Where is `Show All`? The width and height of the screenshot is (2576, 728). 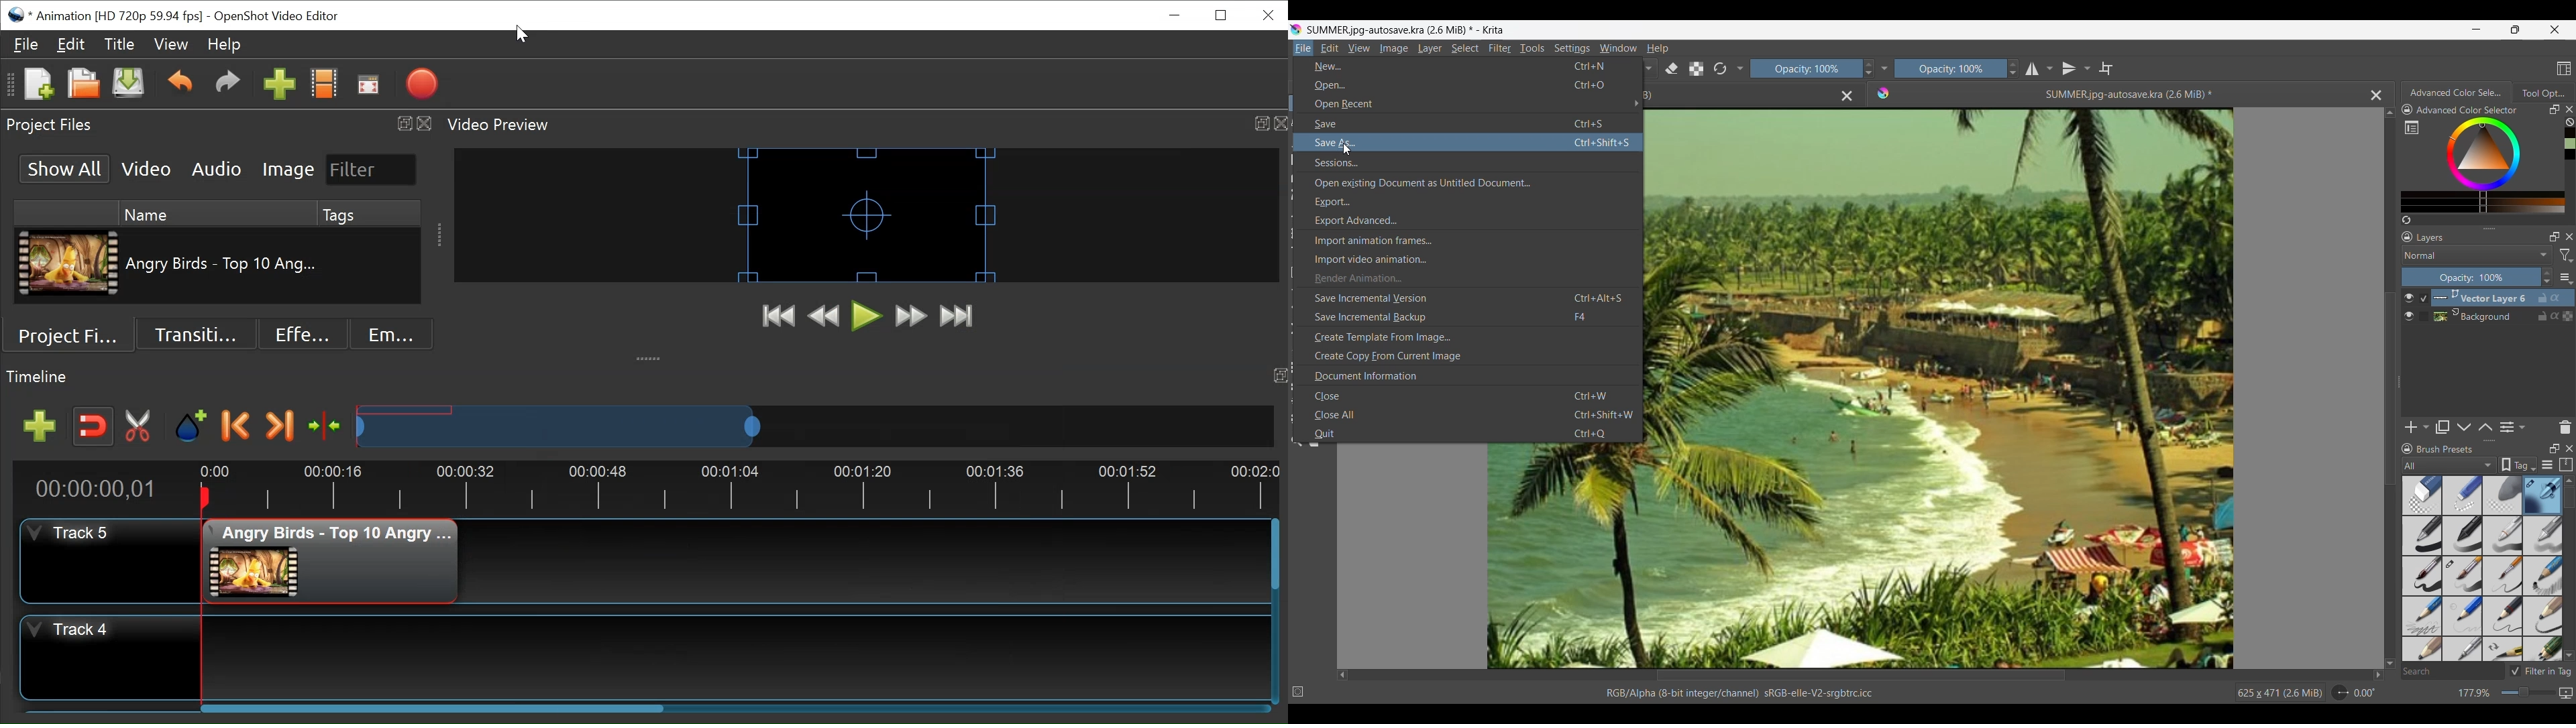 Show All is located at coordinates (63, 168).